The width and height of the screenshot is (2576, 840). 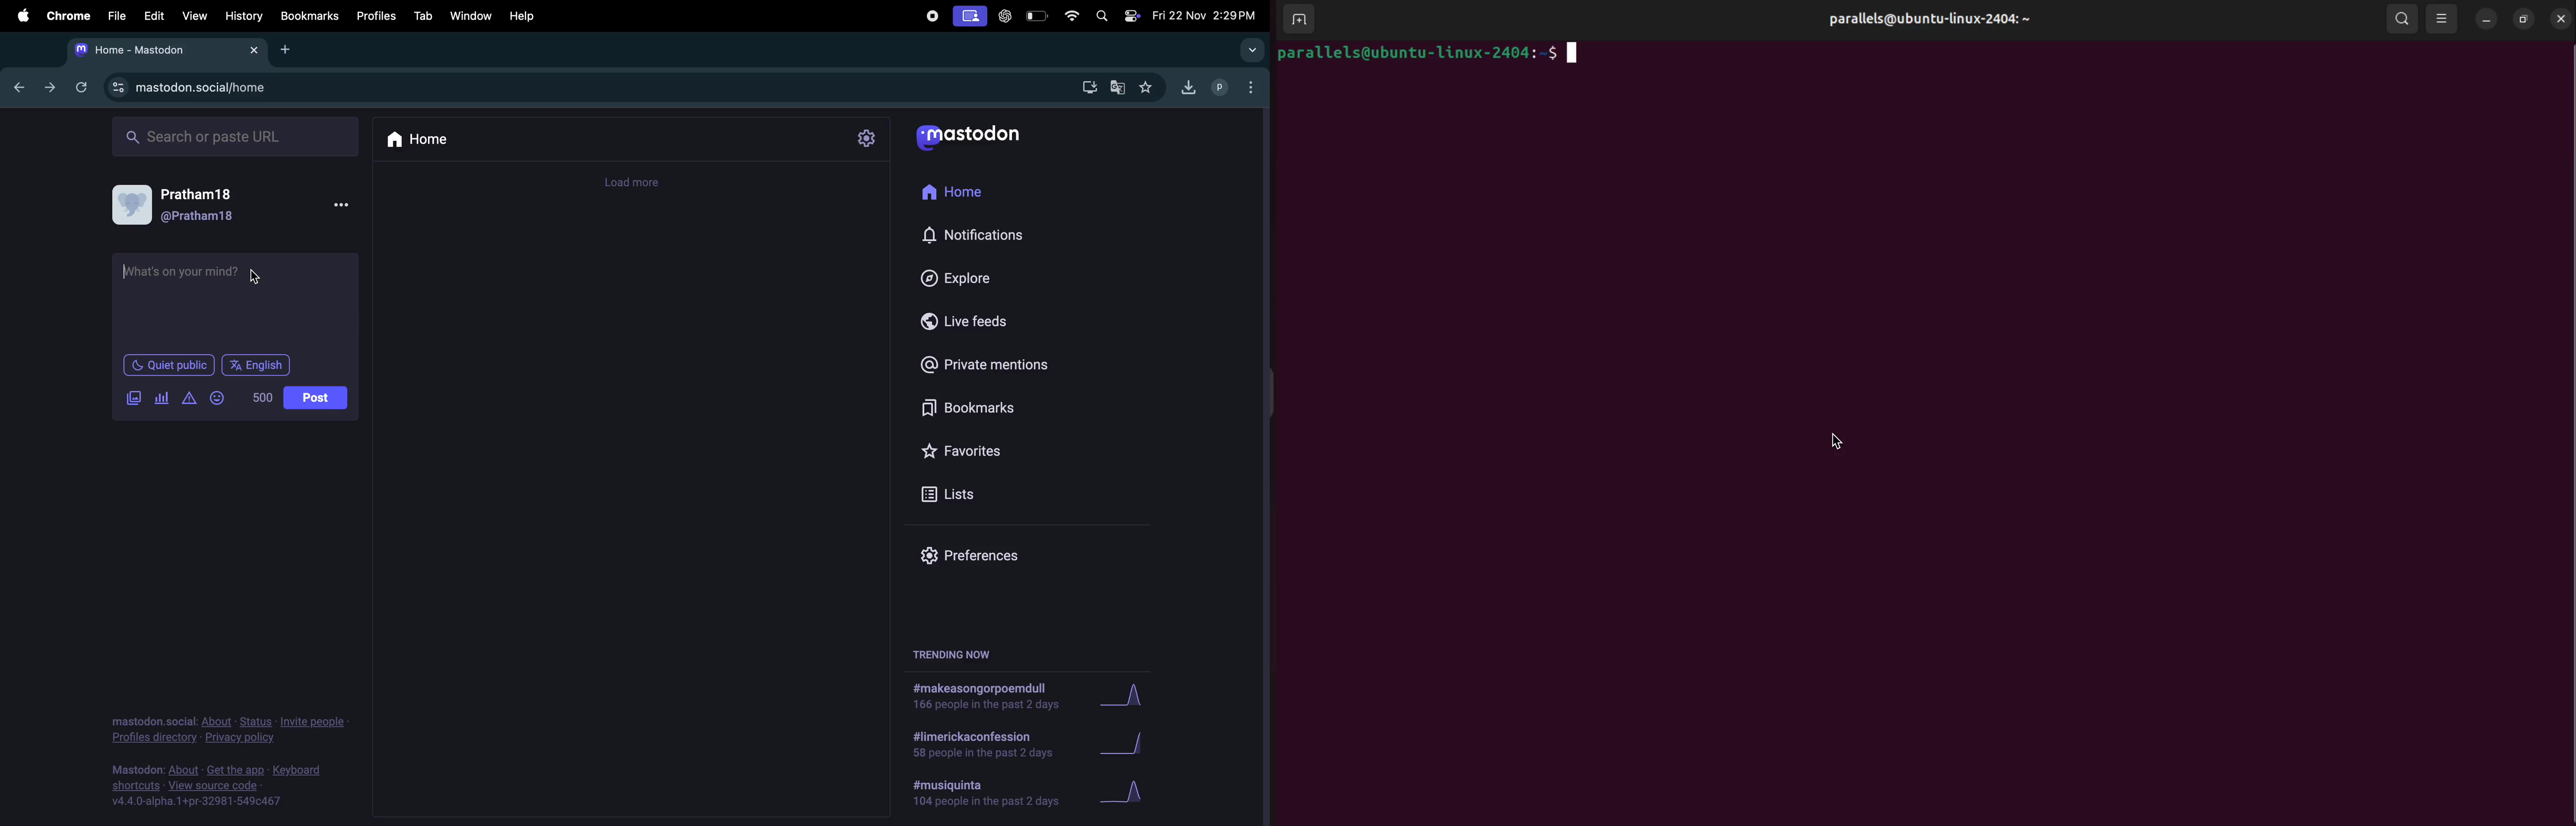 What do you see at coordinates (259, 279) in the screenshot?
I see `cursor` at bounding box center [259, 279].